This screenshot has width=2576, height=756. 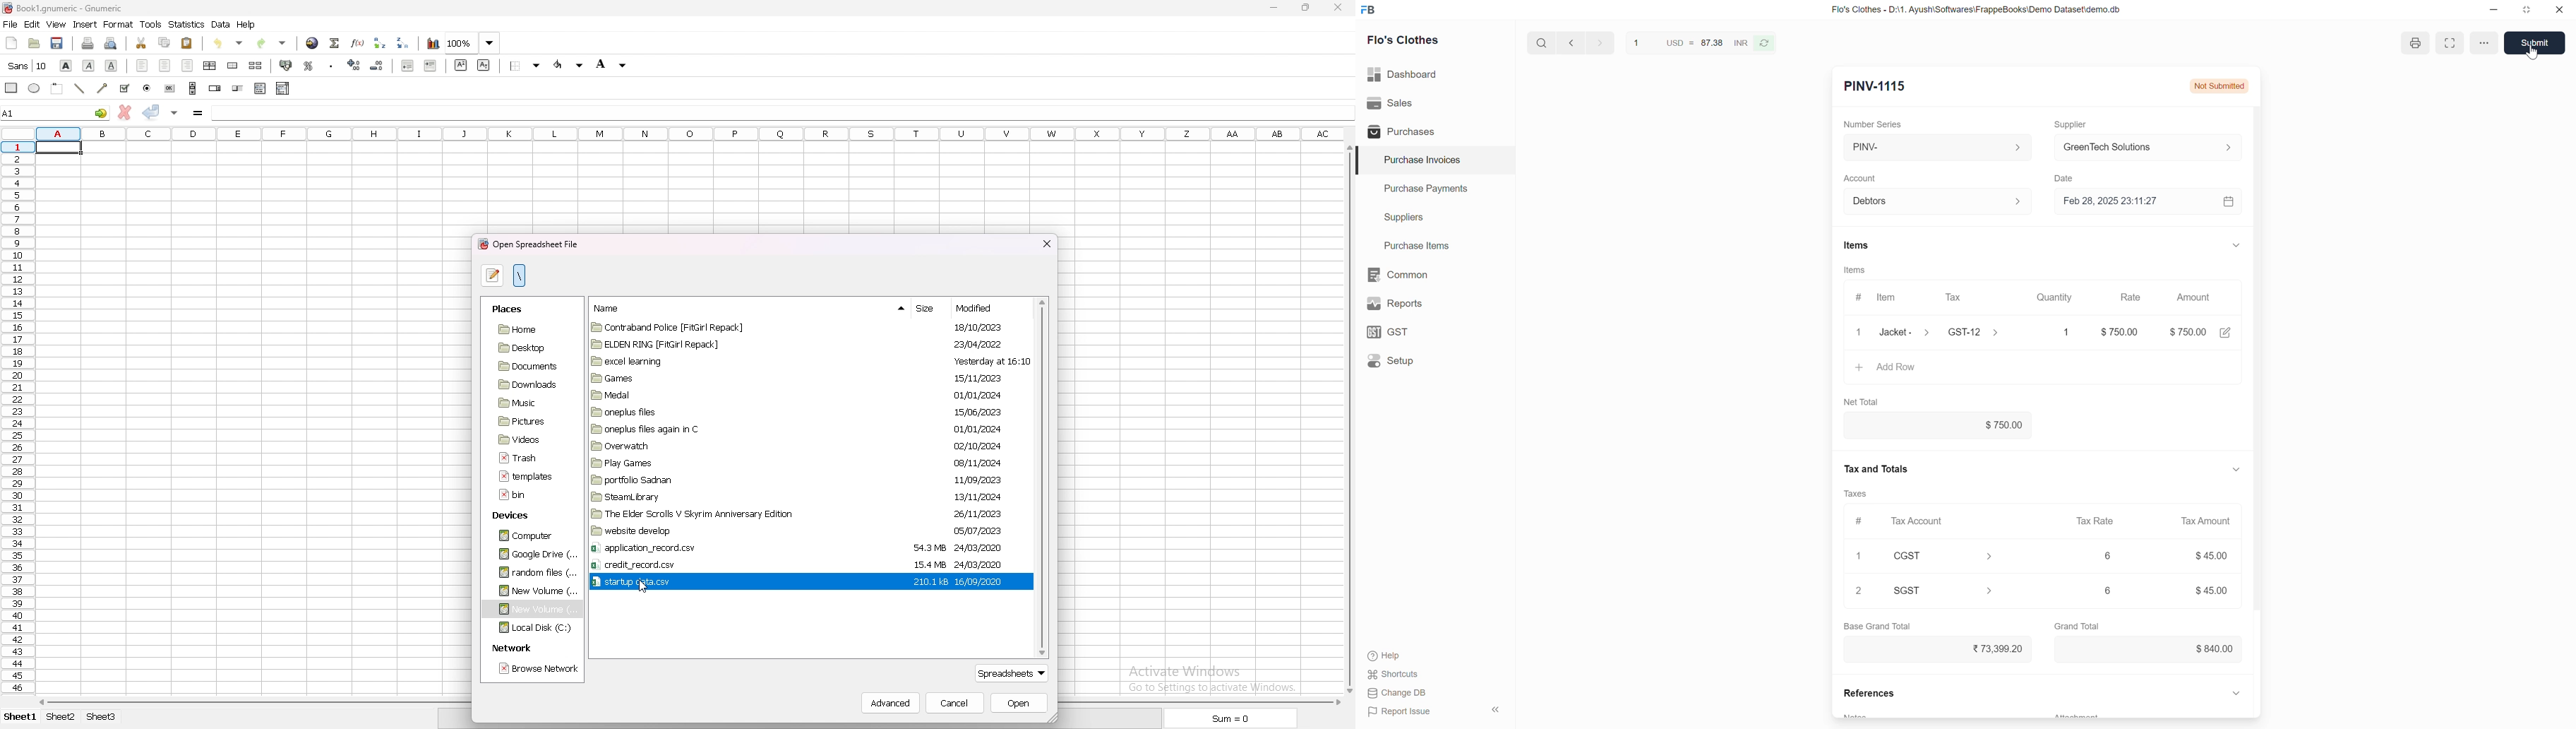 What do you see at coordinates (2138, 201) in the screenshot?
I see `Feb 28, 2025 23:11:27` at bounding box center [2138, 201].